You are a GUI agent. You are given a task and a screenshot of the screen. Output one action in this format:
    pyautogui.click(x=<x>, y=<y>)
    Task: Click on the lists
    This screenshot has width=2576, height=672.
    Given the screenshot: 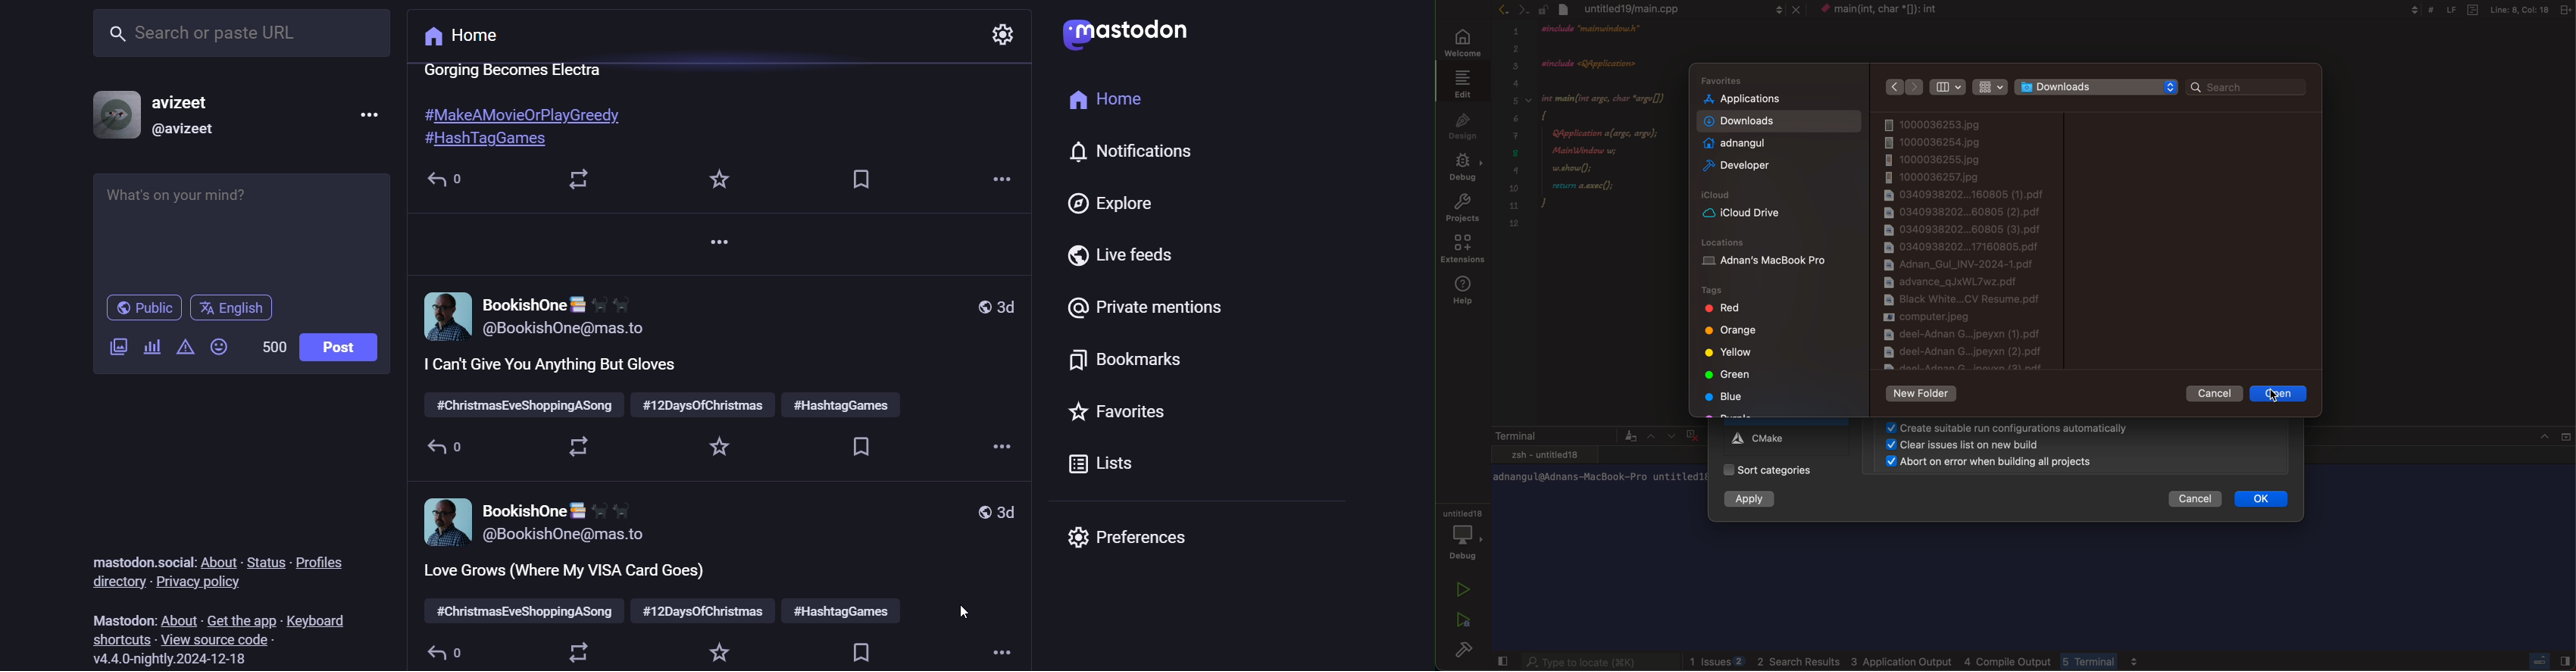 What is the action you would take?
    pyautogui.click(x=1114, y=463)
    